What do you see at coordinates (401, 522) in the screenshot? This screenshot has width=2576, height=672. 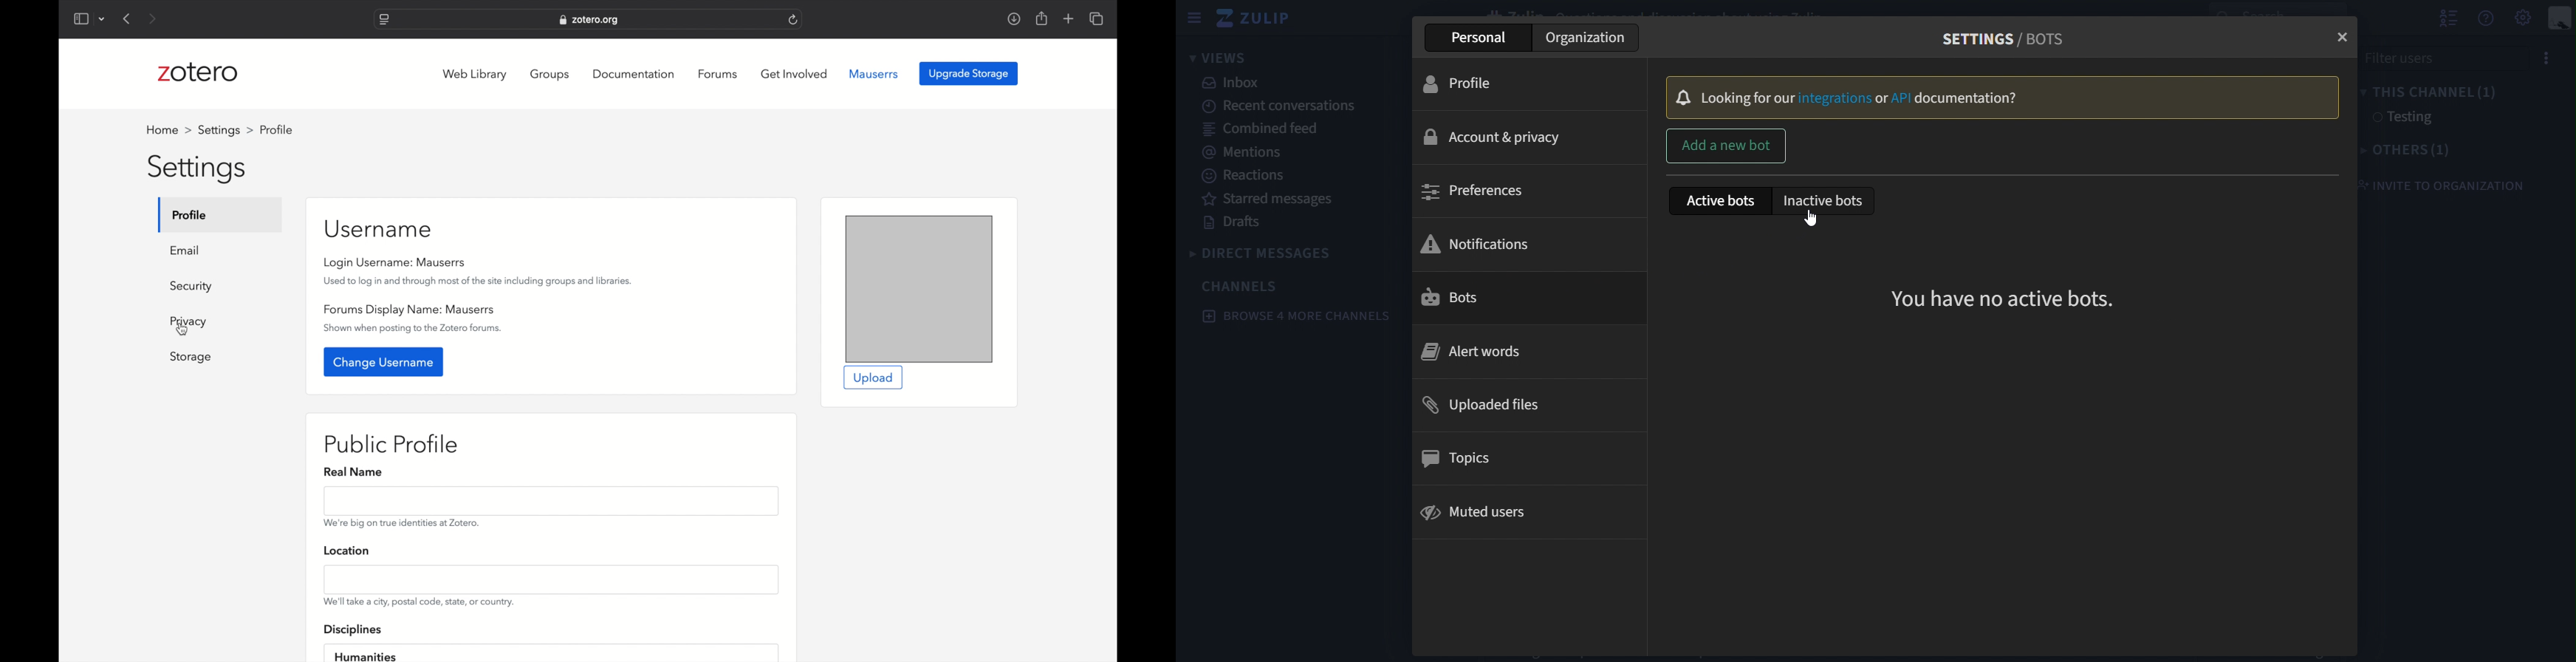 I see `we're big on true identities at zotero` at bounding box center [401, 522].